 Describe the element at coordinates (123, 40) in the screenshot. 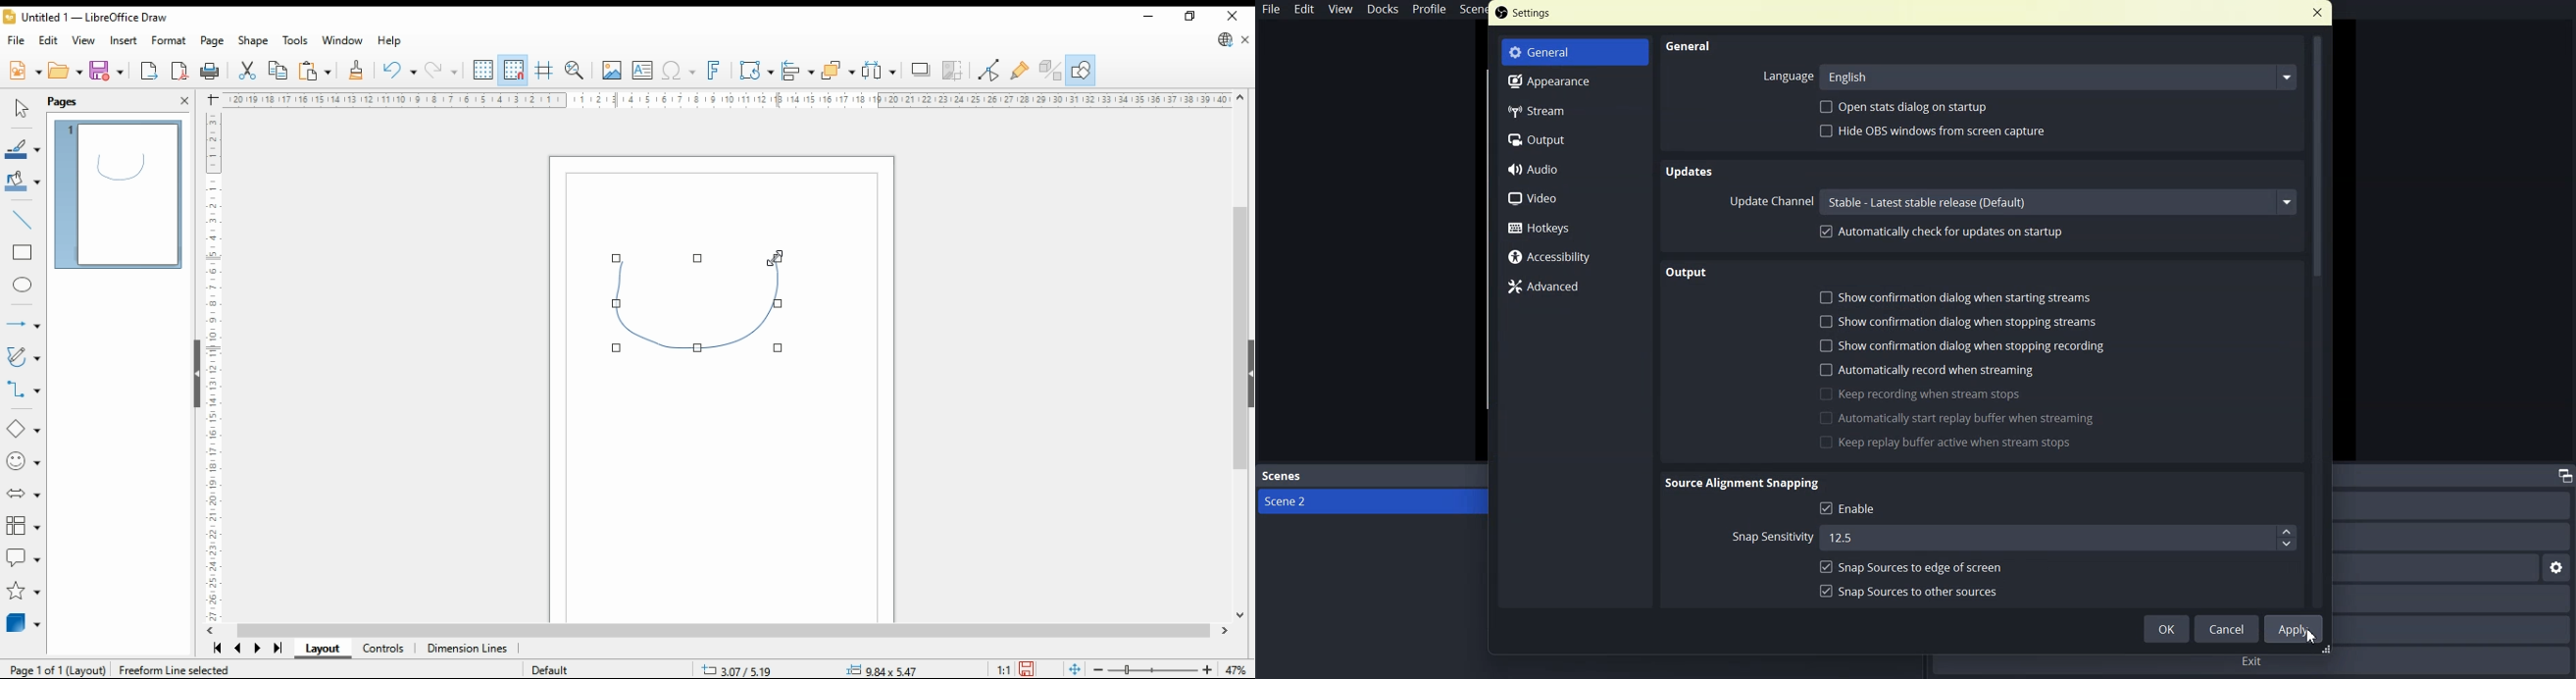

I see `insert` at that location.